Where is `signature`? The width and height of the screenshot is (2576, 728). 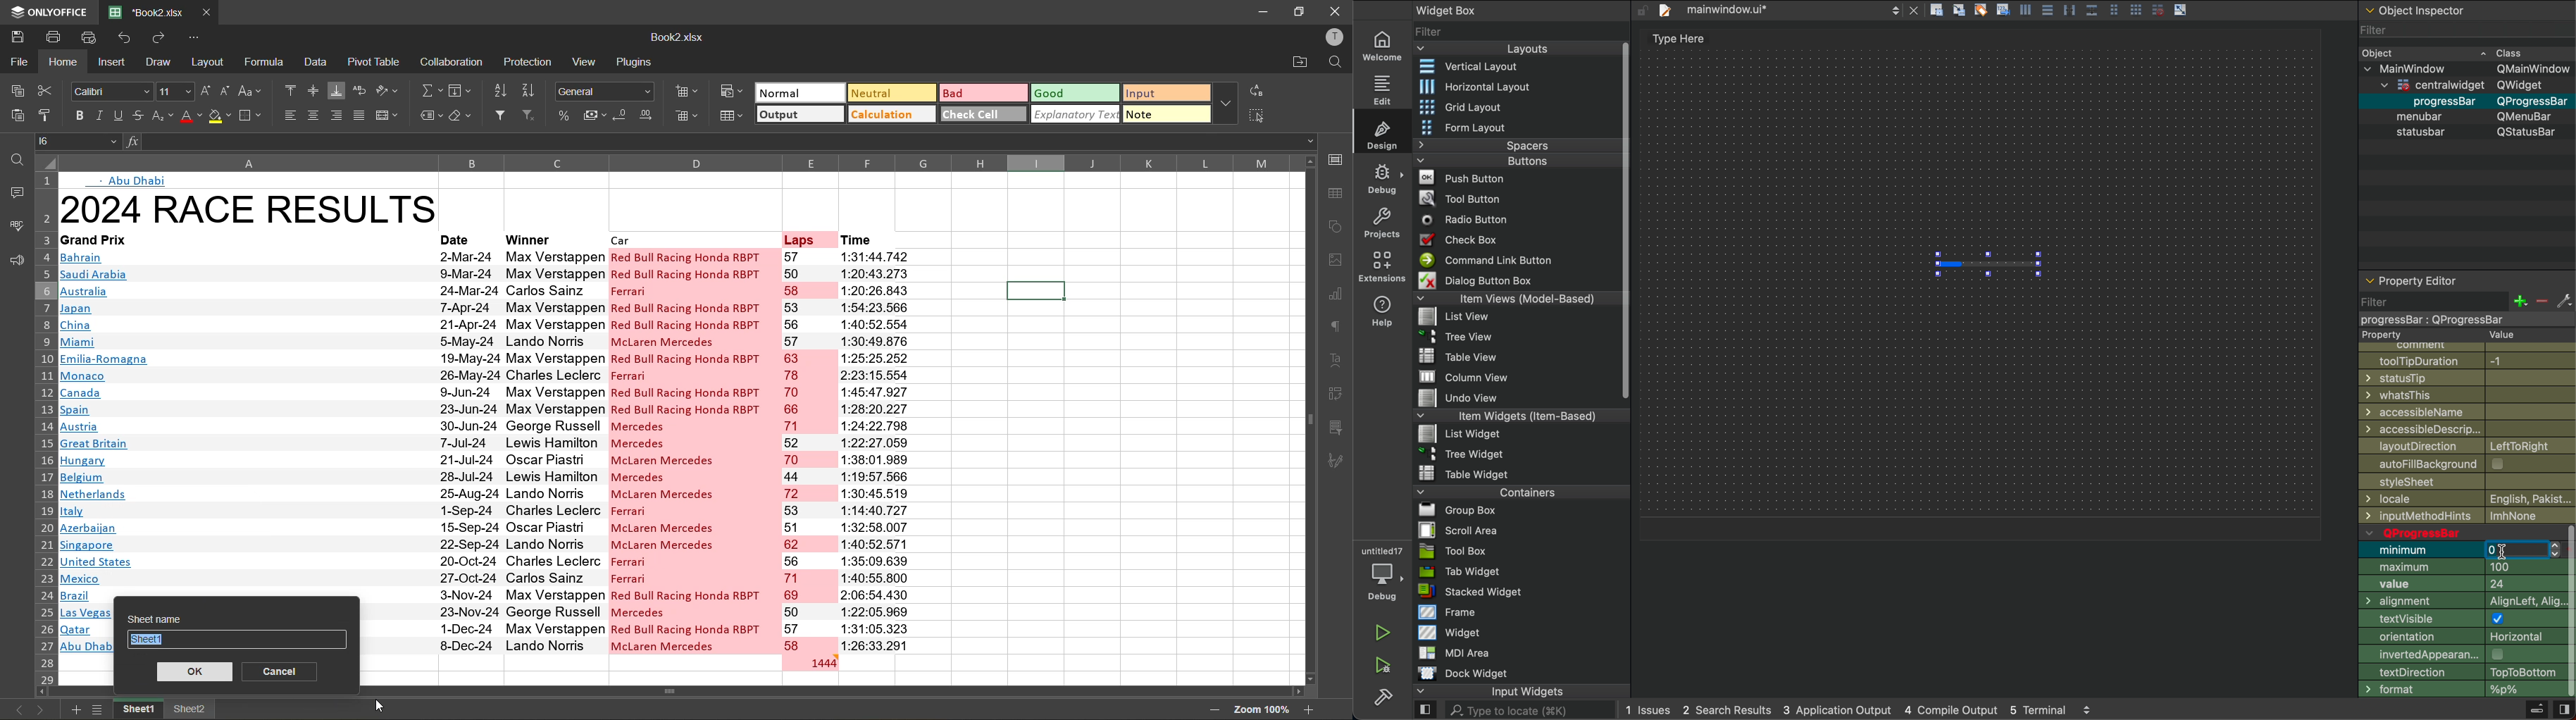 signature is located at coordinates (1339, 461).